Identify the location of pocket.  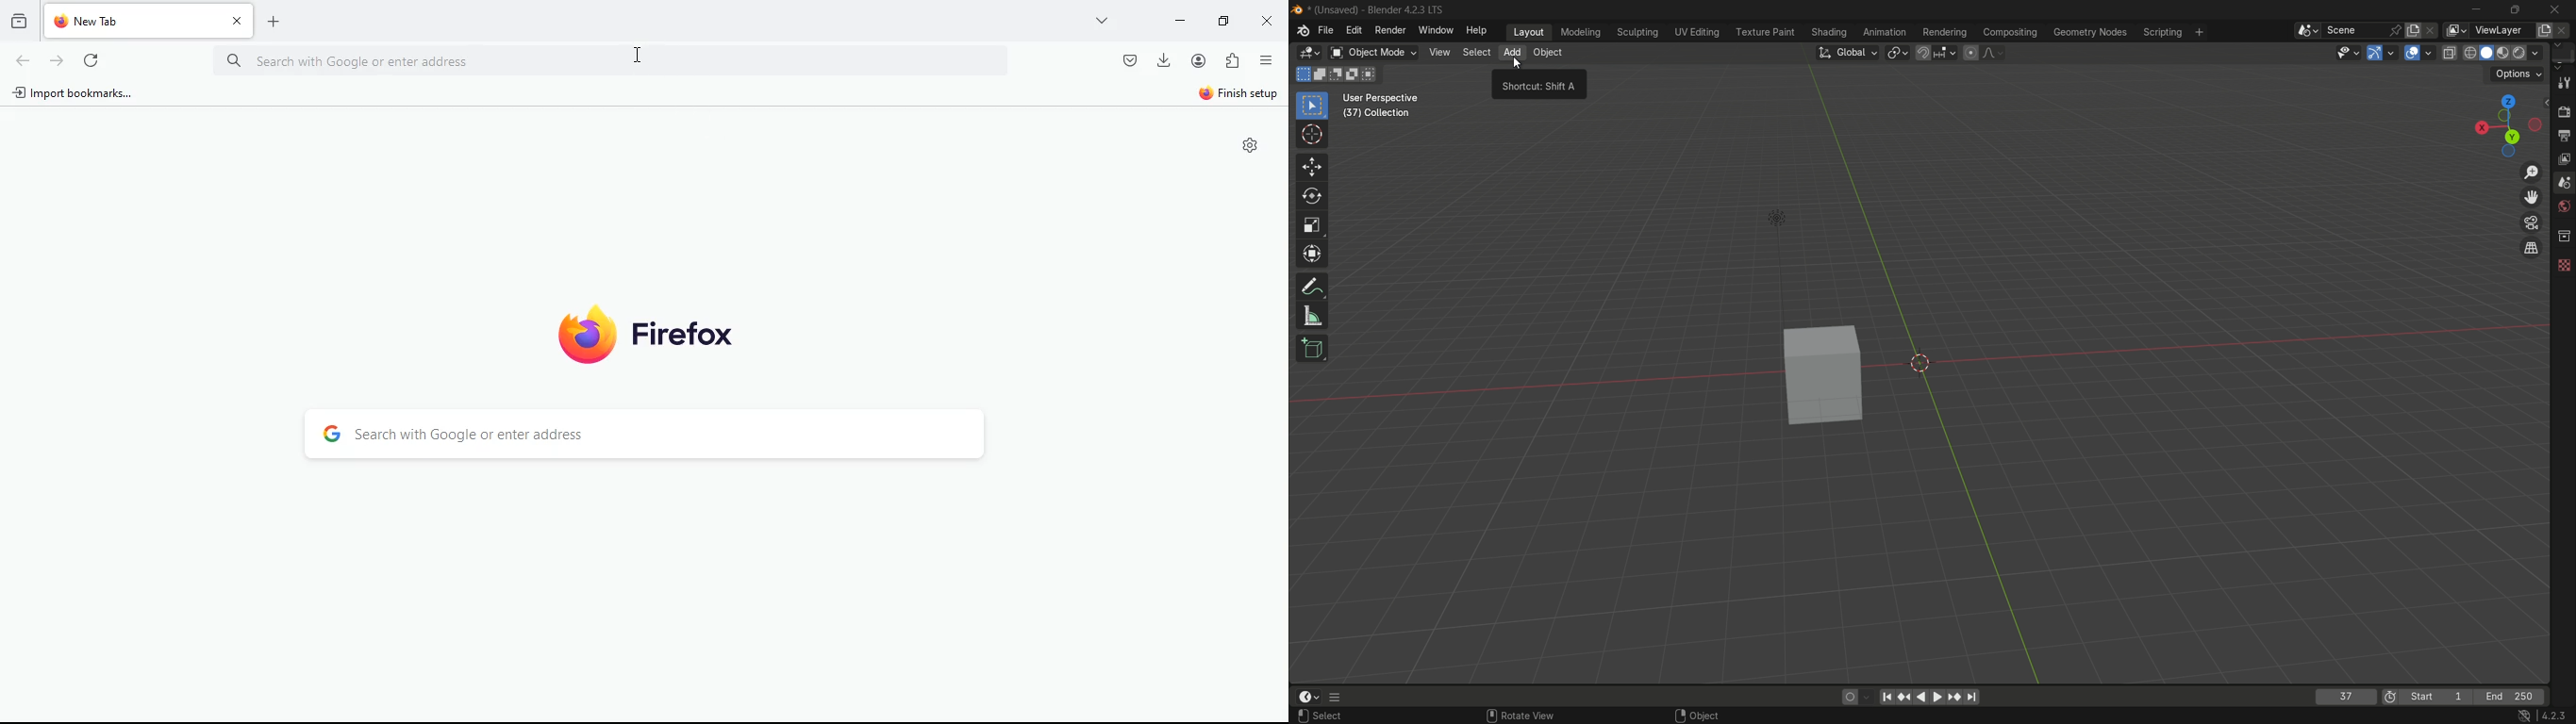
(1128, 60).